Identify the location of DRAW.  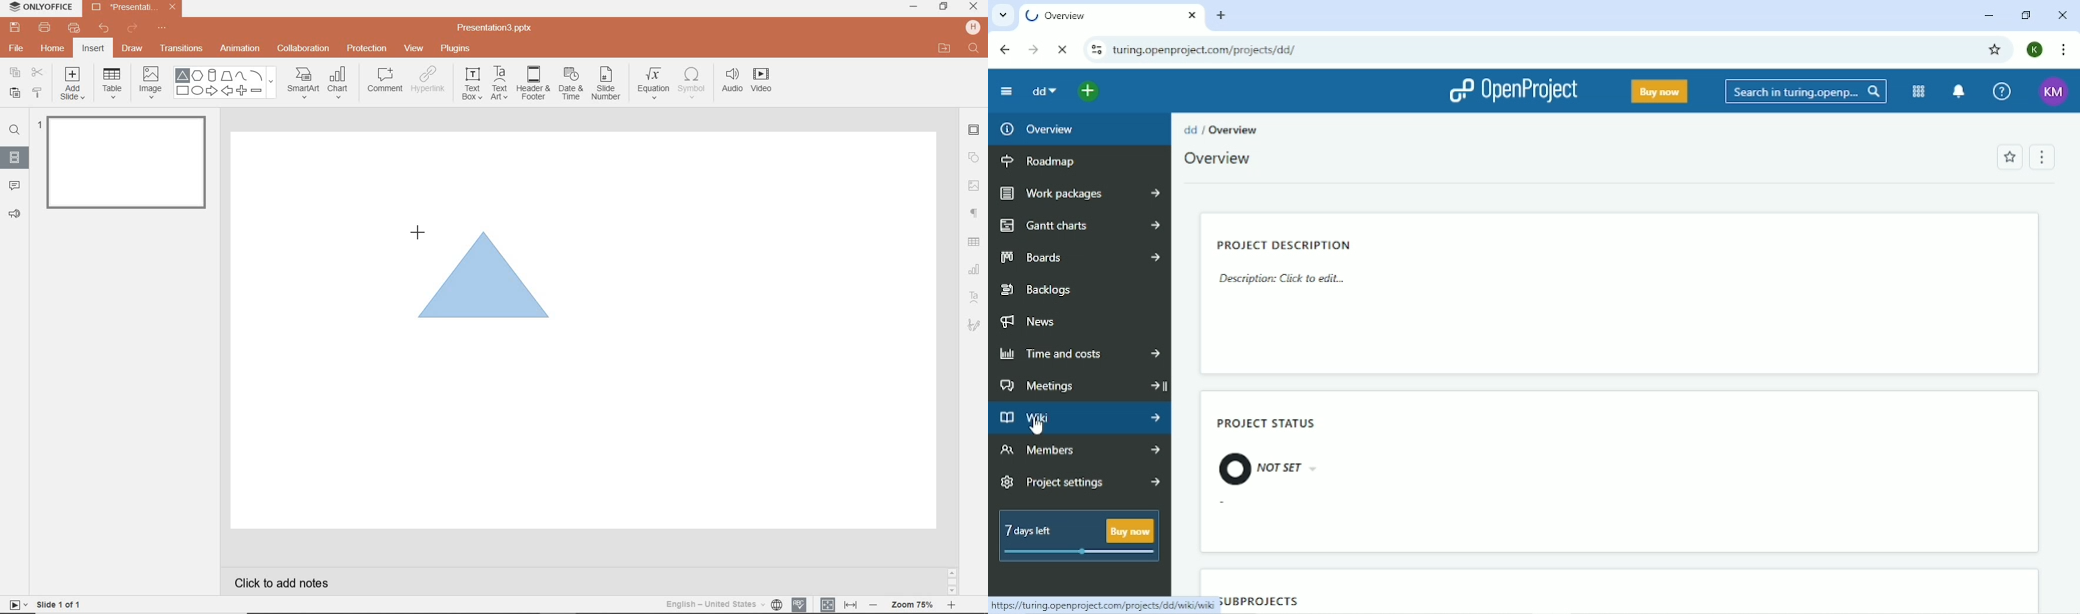
(133, 49).